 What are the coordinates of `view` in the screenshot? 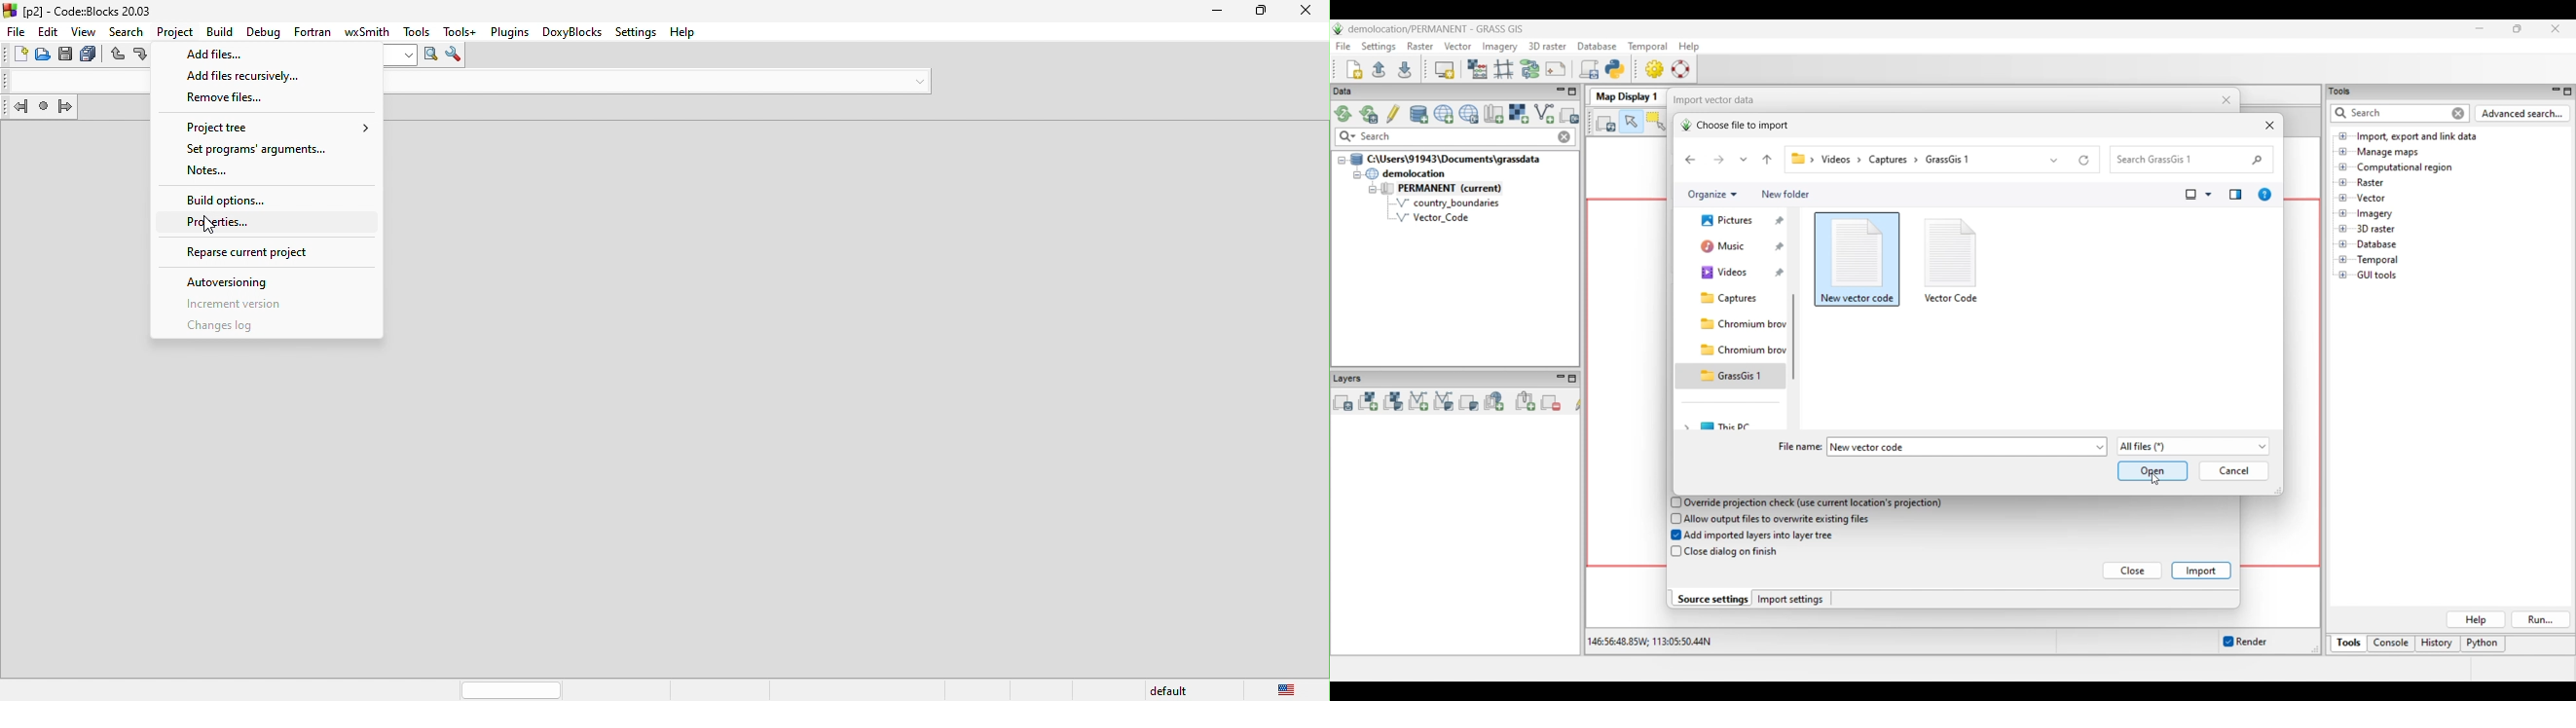 It's located at (87, 31).